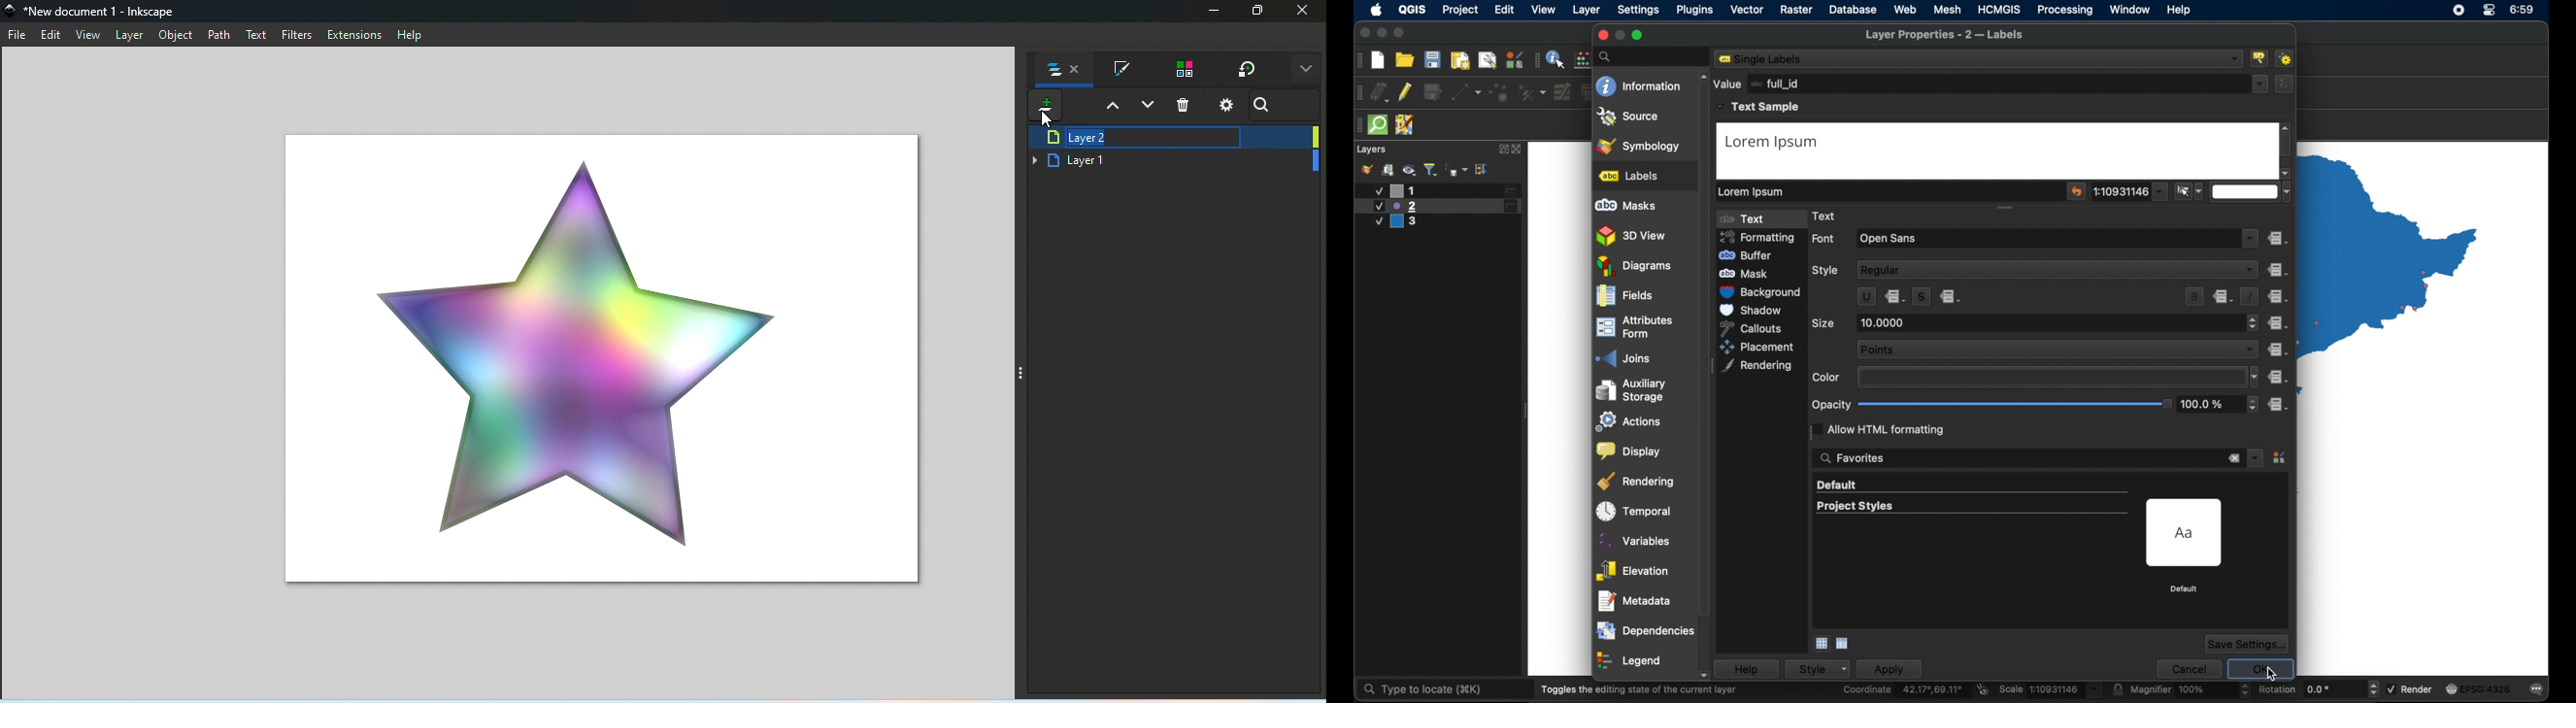 Image resolution: width=2576 pixels, height=728 pixels. I want to click on points  dropdown, so click(2057, 348).